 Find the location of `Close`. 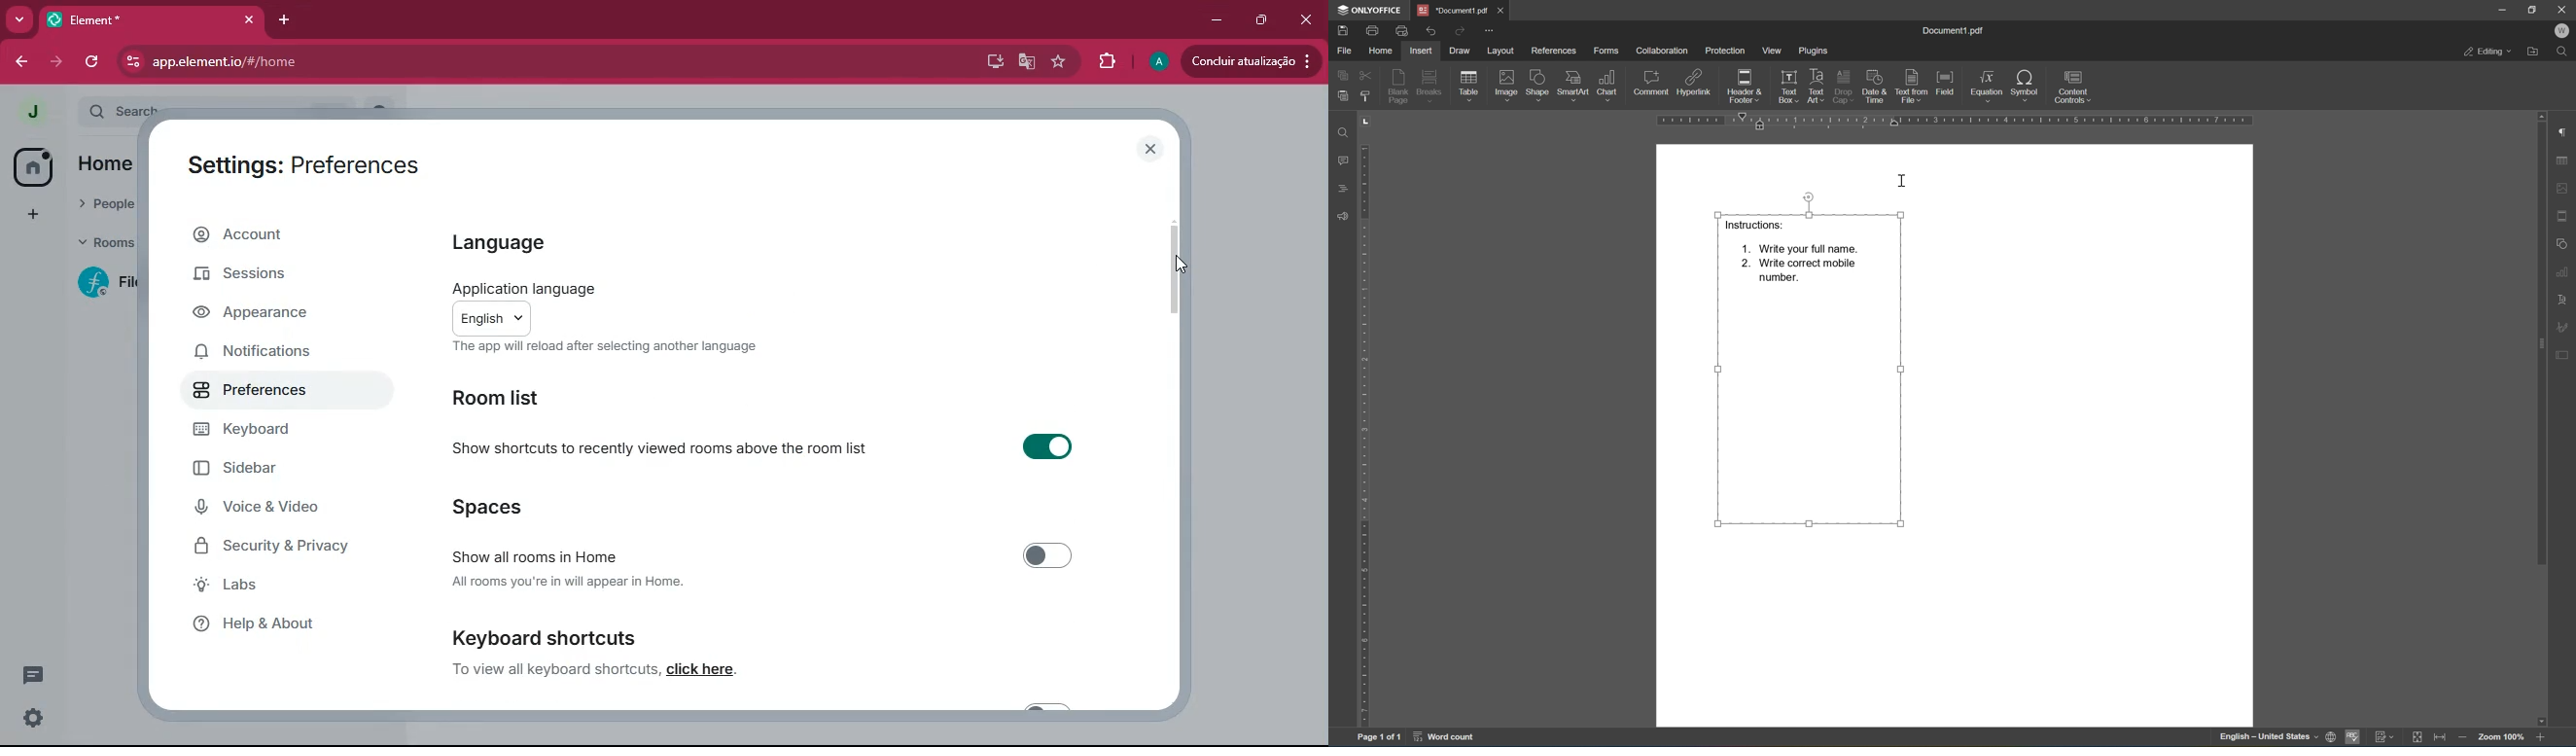

Close is located at coordinates (2566, 10).